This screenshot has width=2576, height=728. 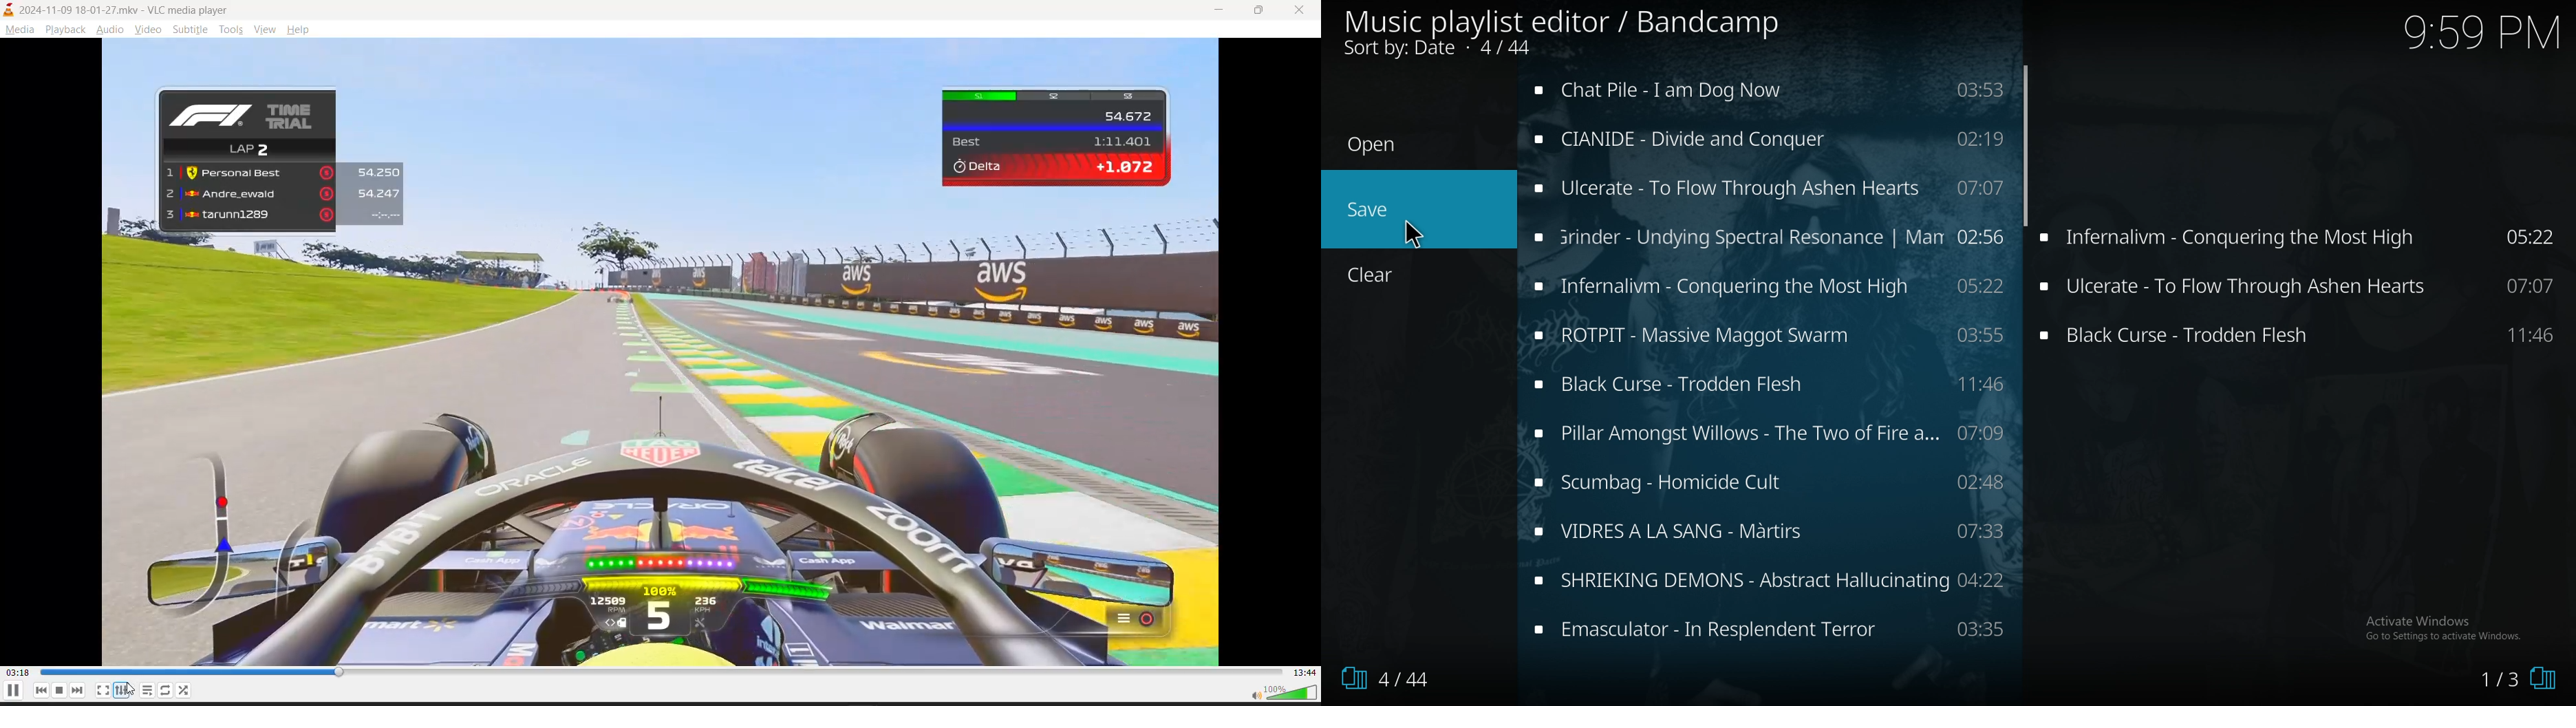 What do you see at coordinates (1771, 88) in the screenshot?
I see `music` at bounding box center [1771, 88].